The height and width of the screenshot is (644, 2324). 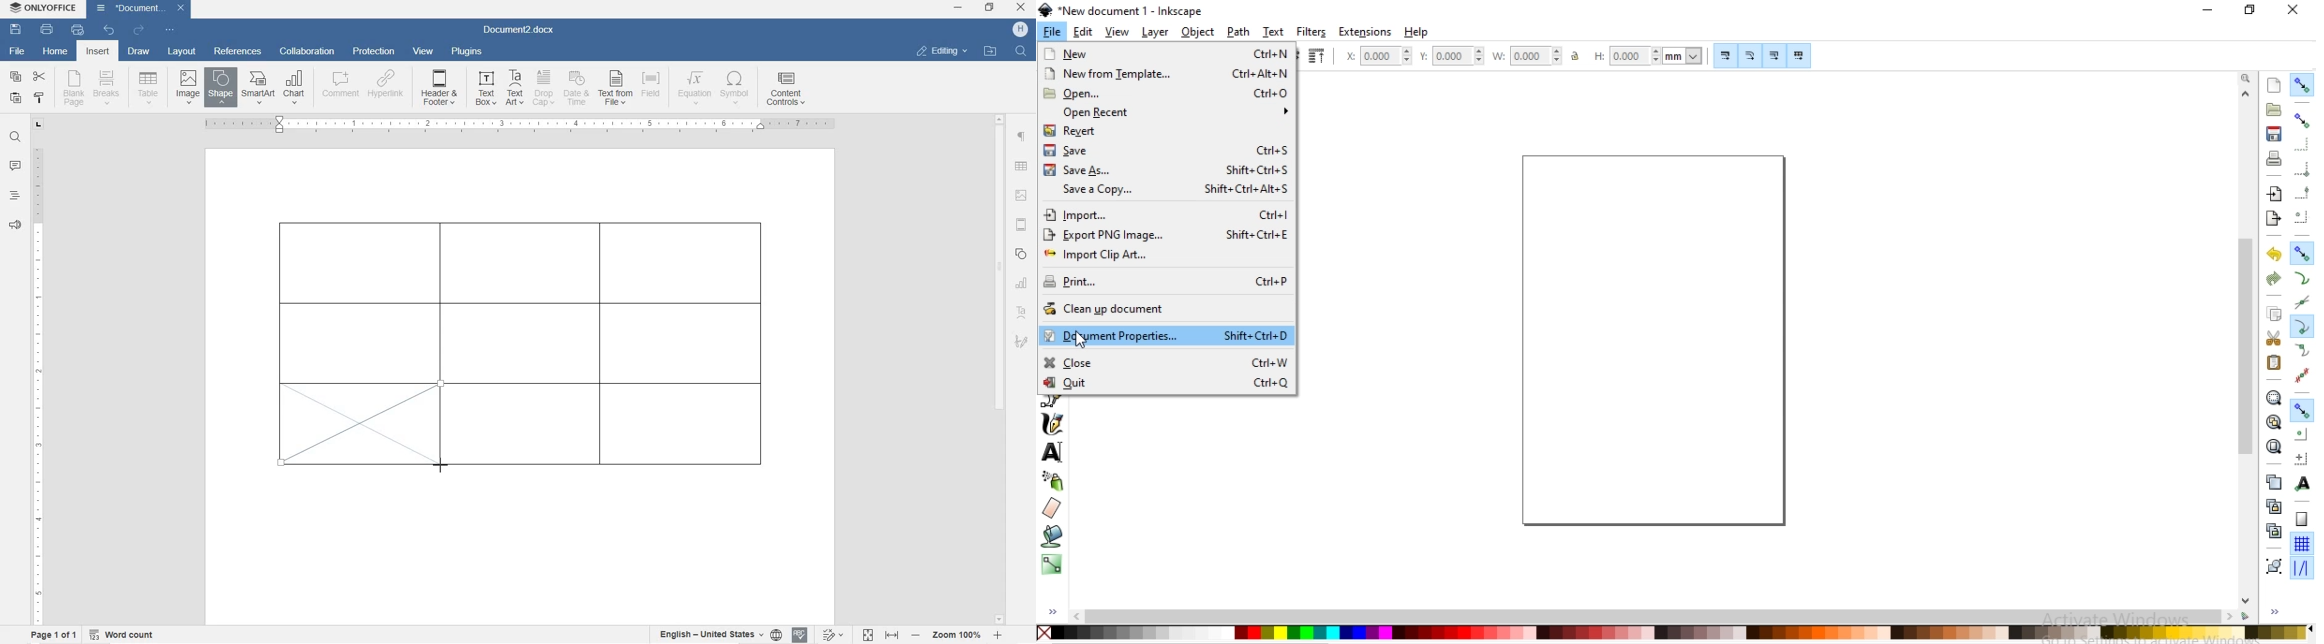 I want to click on ruler, so click(x=38, y=382).